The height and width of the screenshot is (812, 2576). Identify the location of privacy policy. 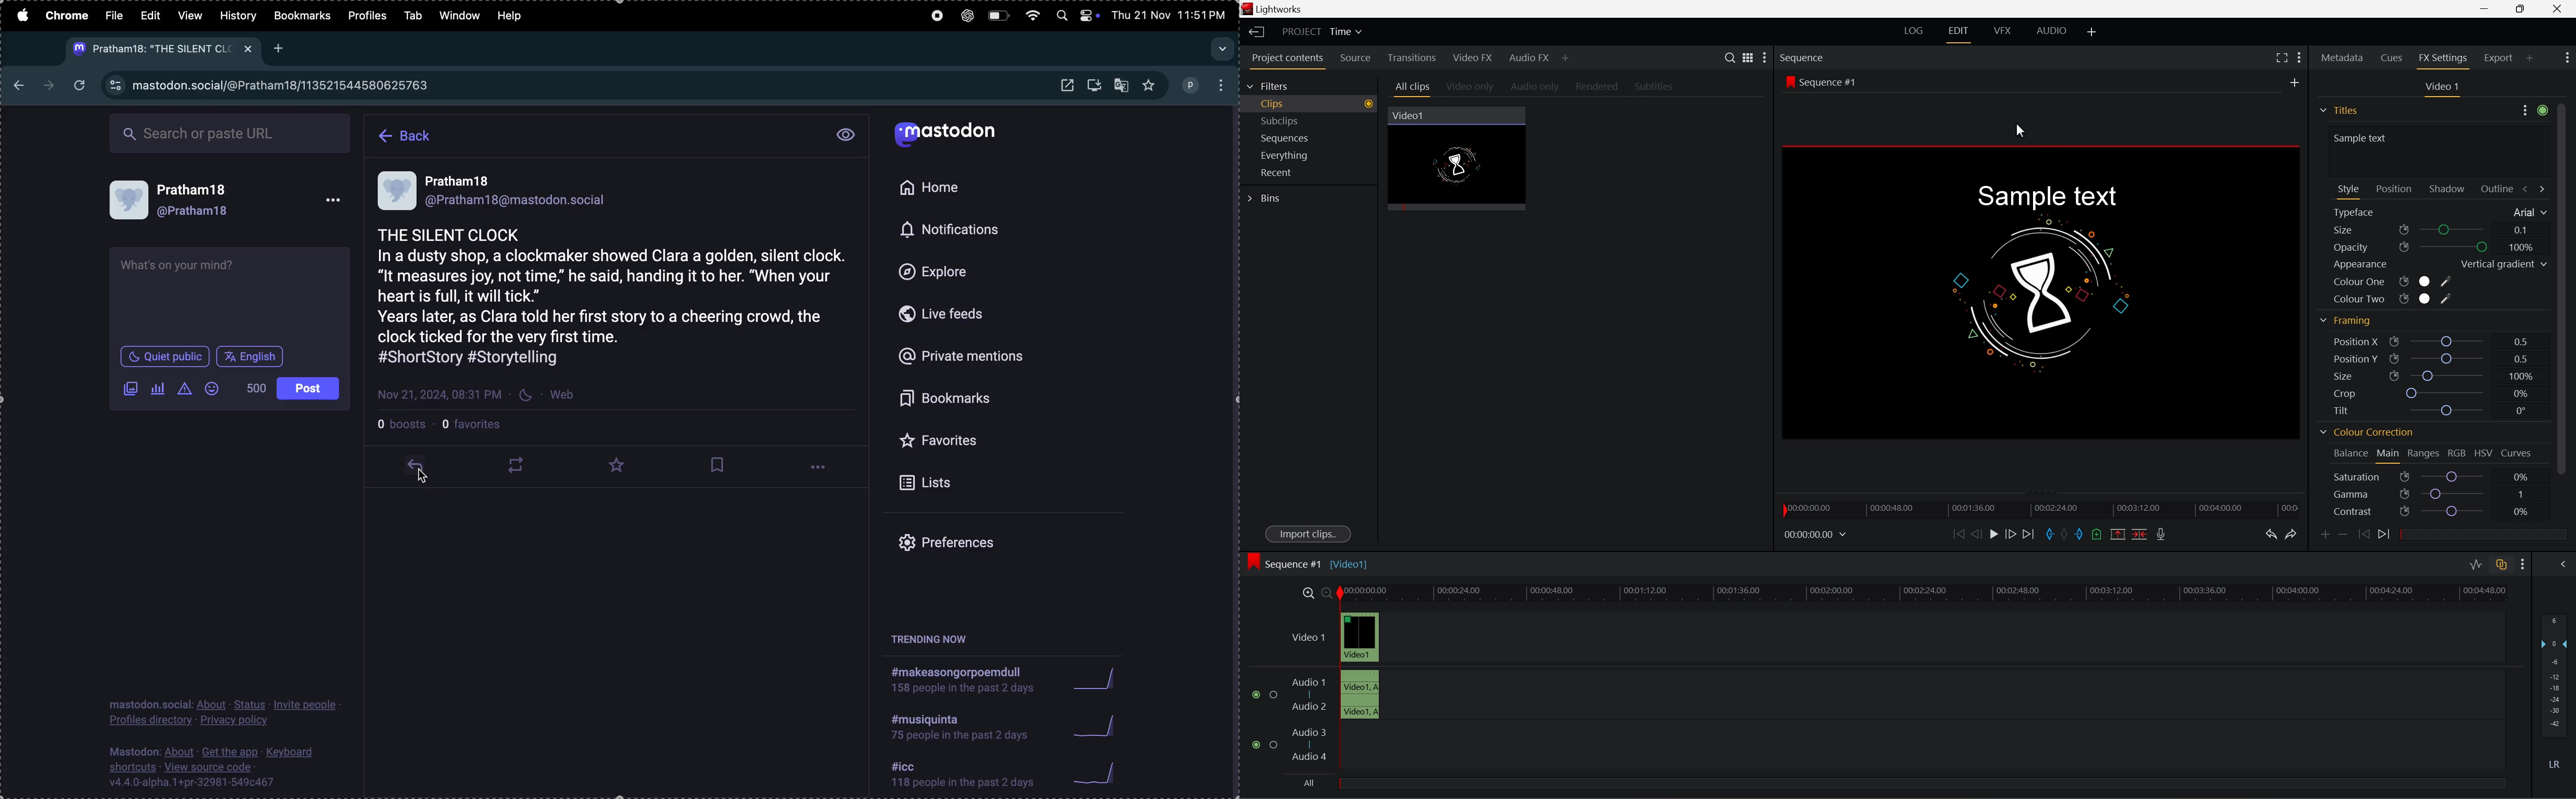
(230, 711).